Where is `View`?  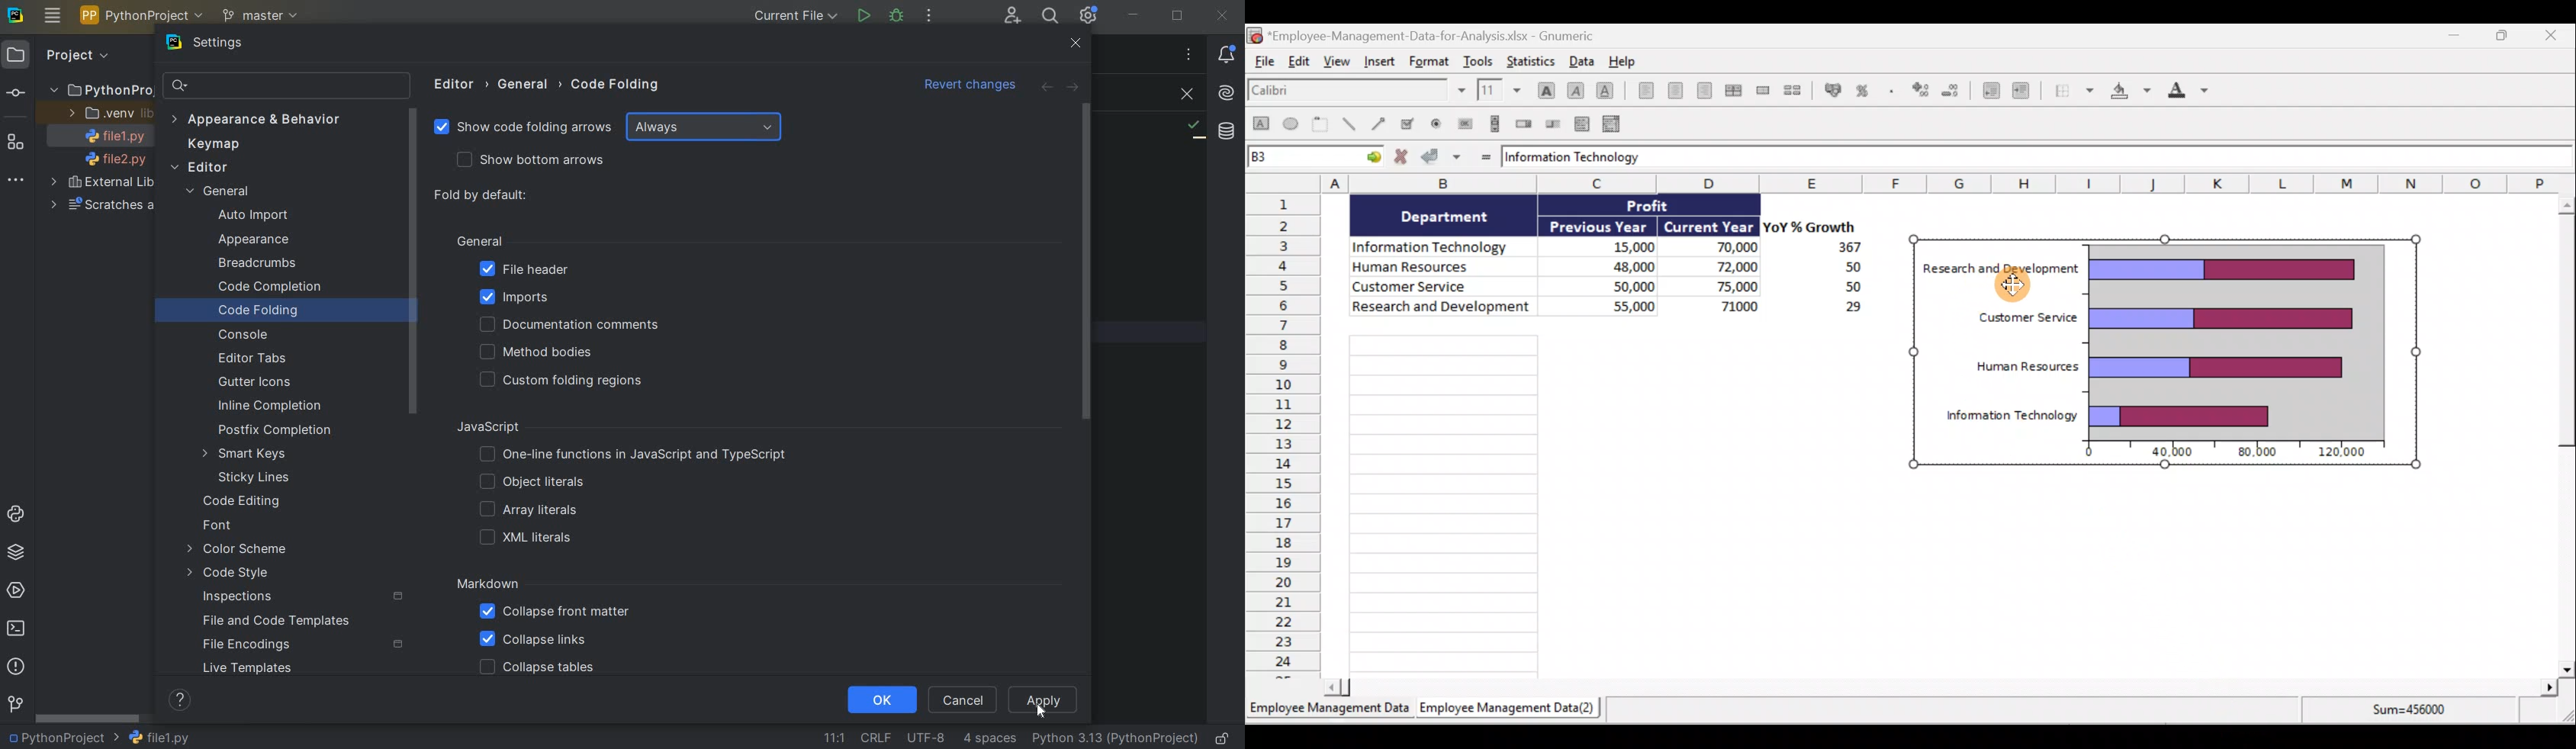
View is located at coordinates (1339, 67).